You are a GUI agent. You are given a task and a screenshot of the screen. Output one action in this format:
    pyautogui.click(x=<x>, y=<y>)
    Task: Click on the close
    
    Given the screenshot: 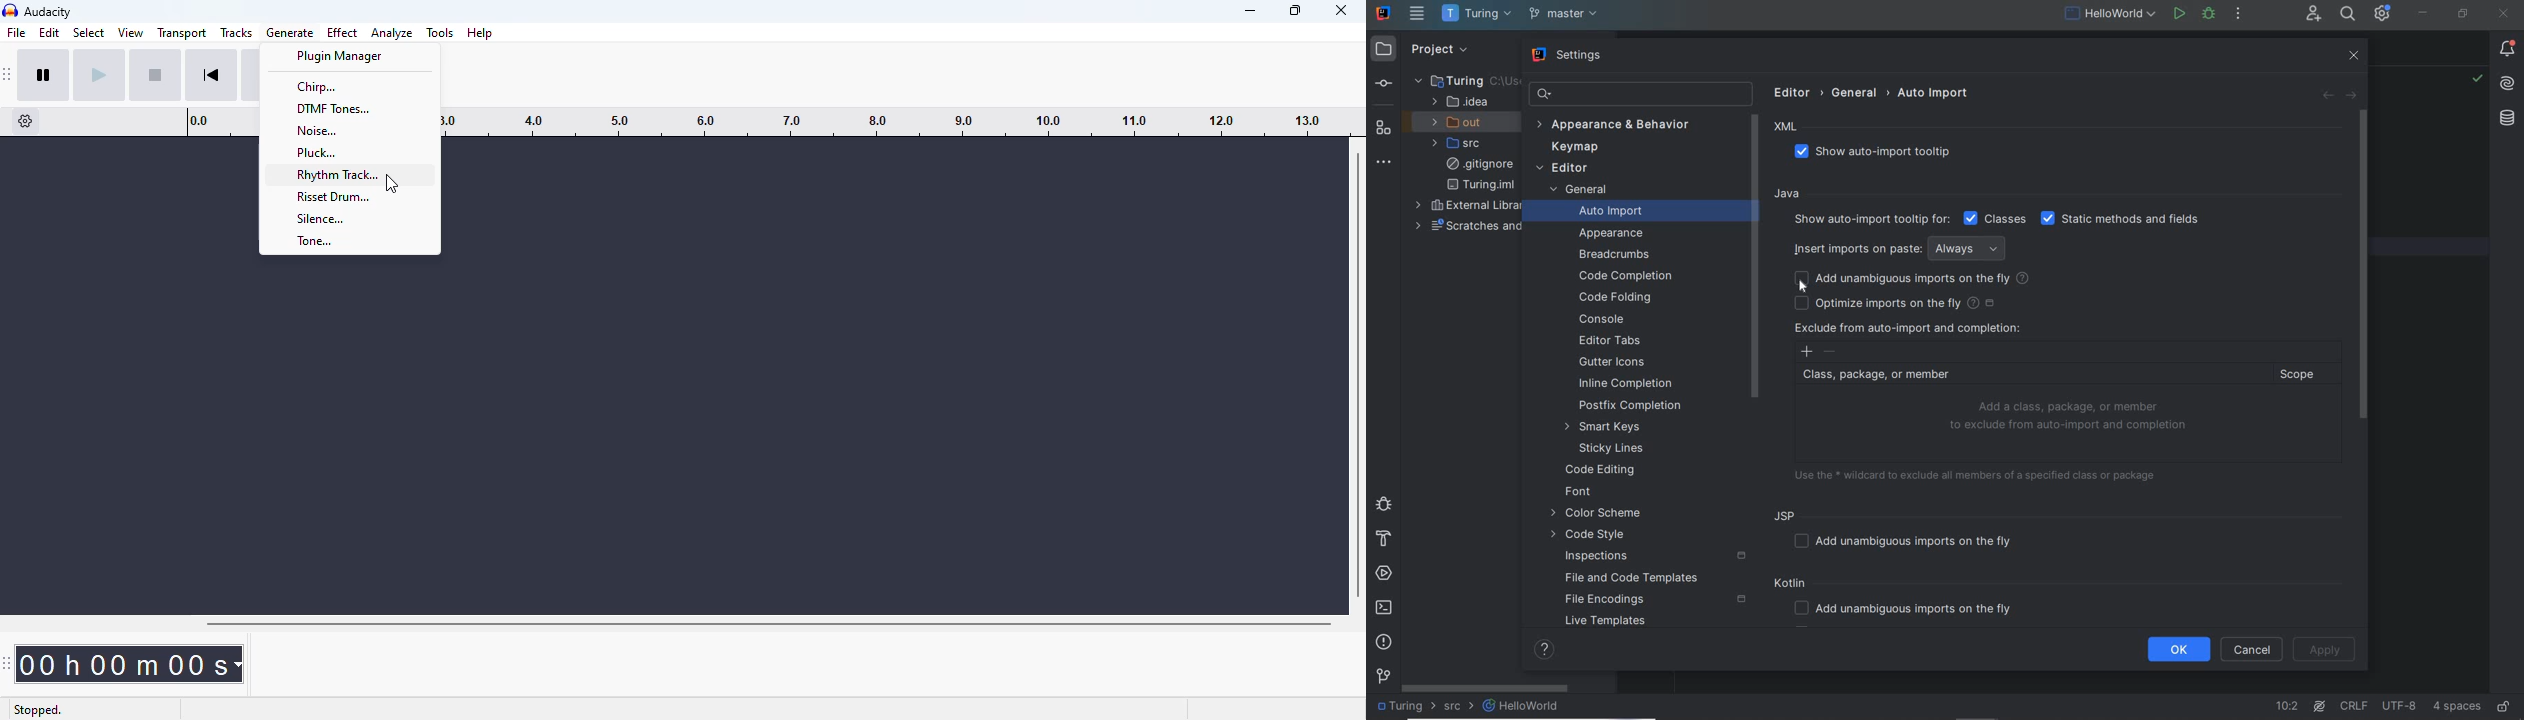 What is the action you would take?
    pyautogui.click(x=1340, y=10)
    